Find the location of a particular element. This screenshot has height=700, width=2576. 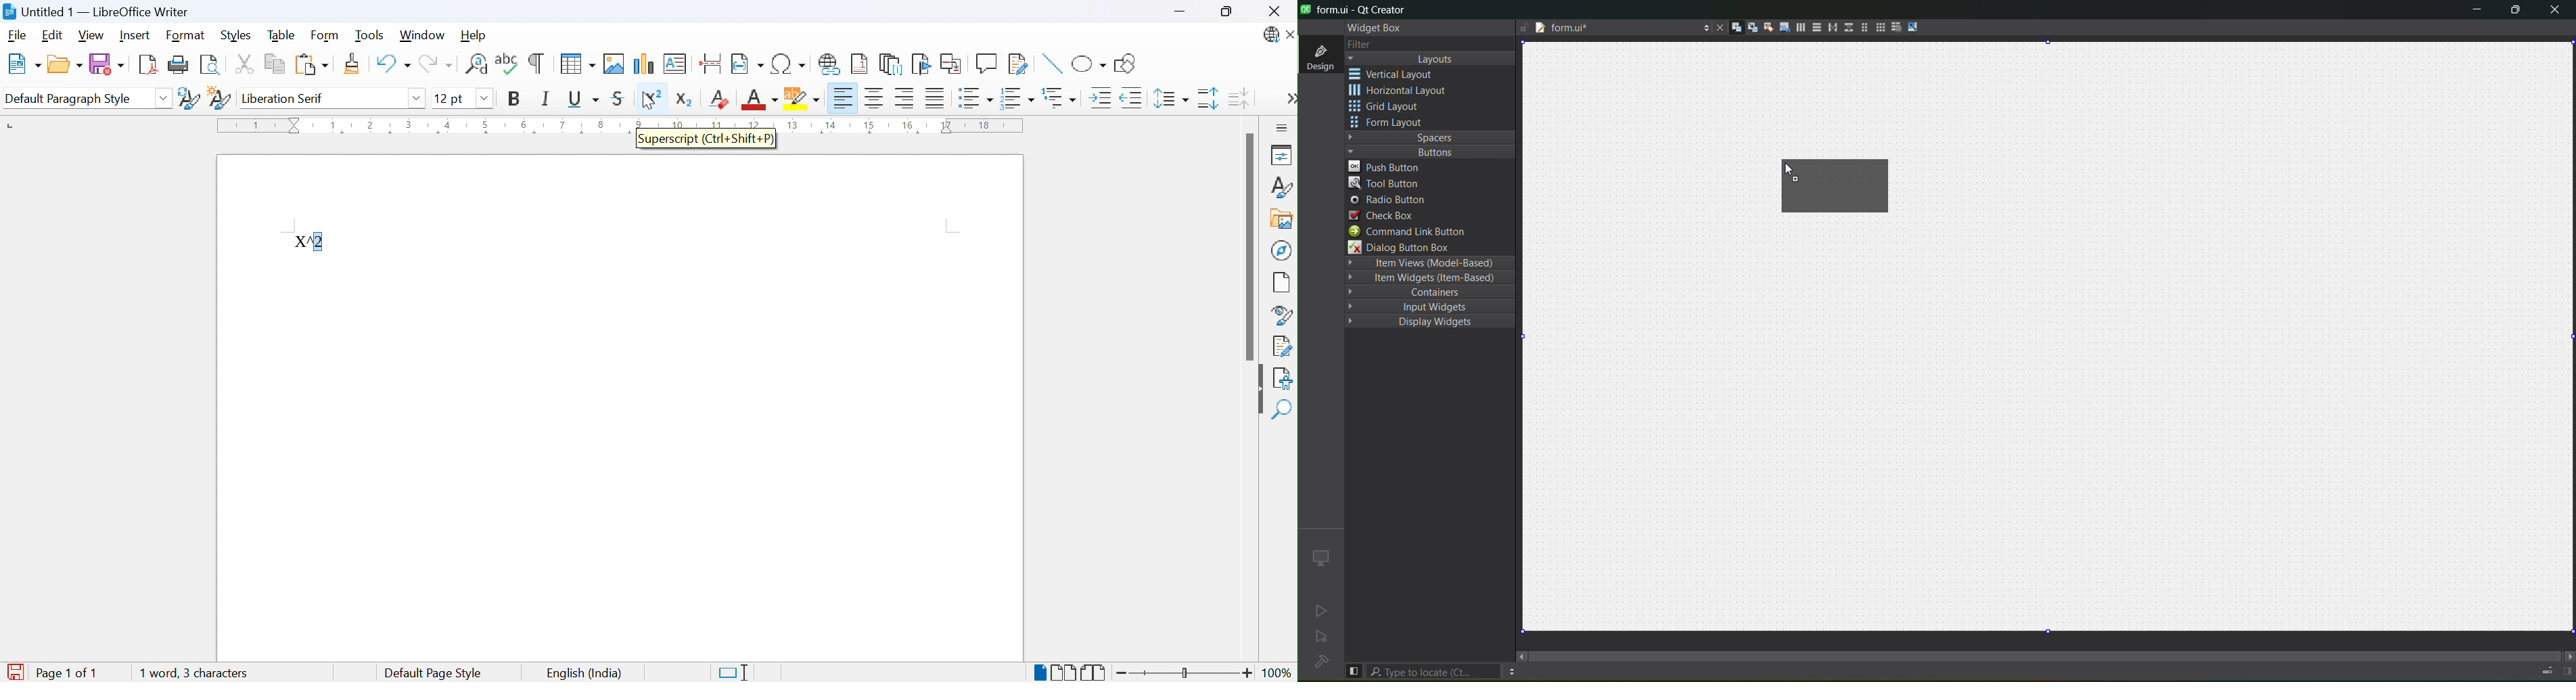

edit buddies is located at coordinates (1766, 27).